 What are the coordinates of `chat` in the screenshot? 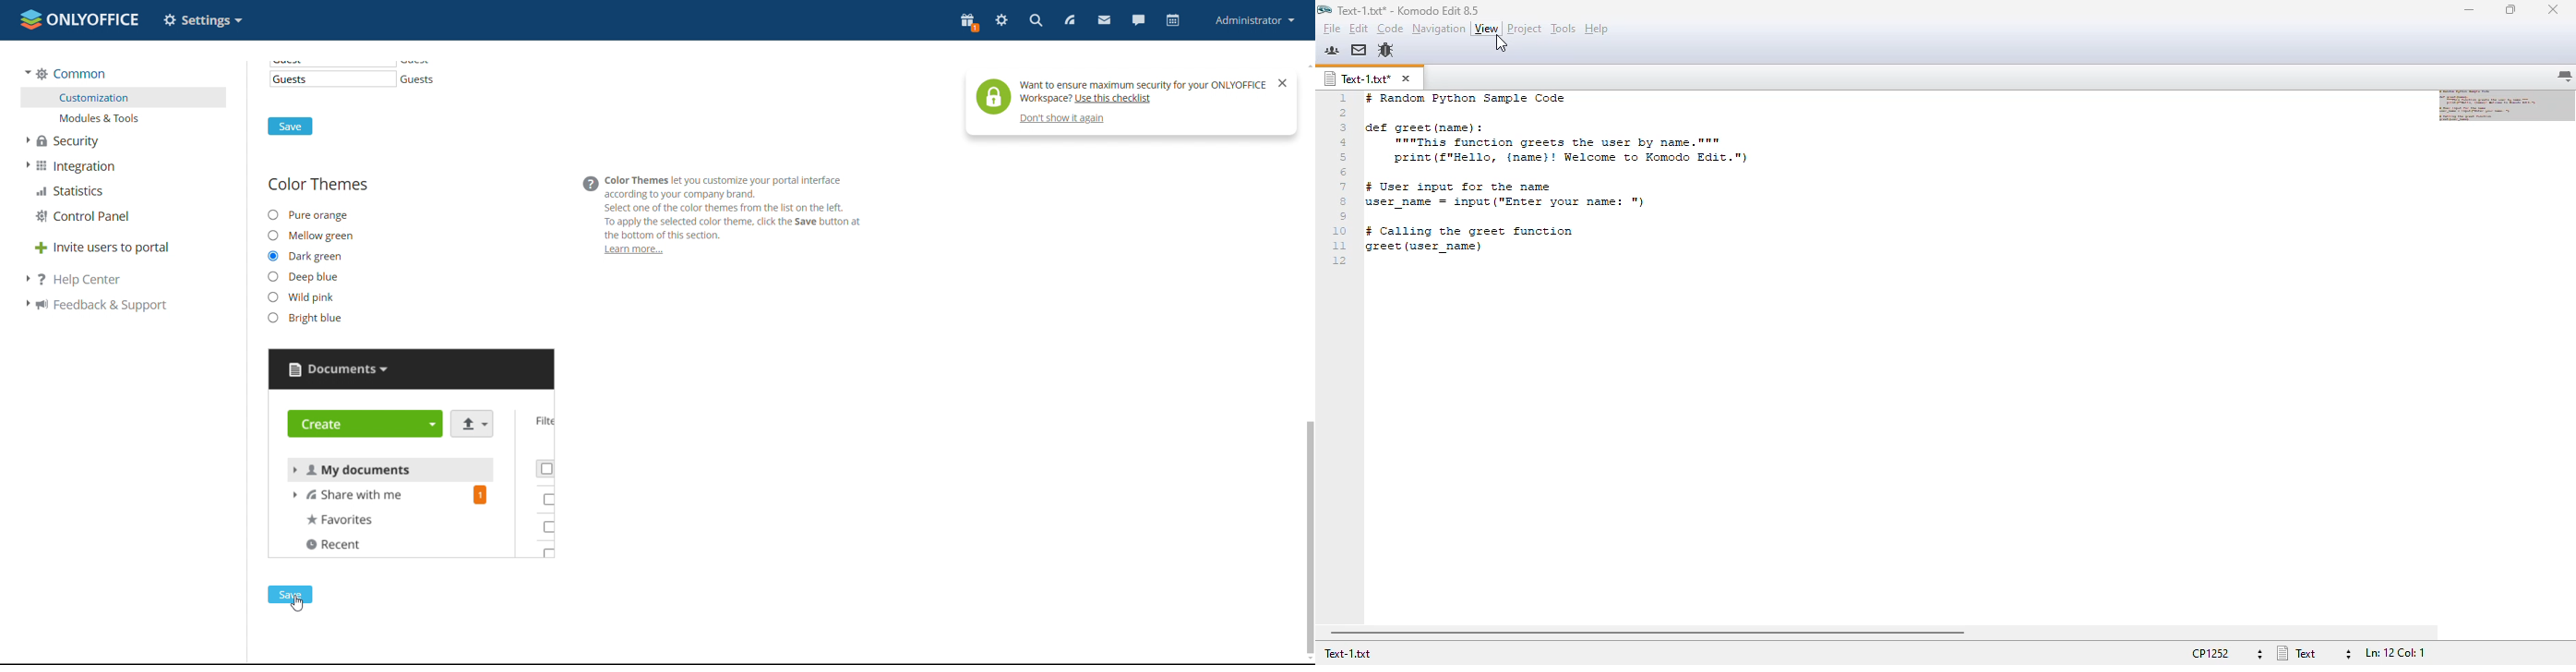 It's located at (1138, 20).